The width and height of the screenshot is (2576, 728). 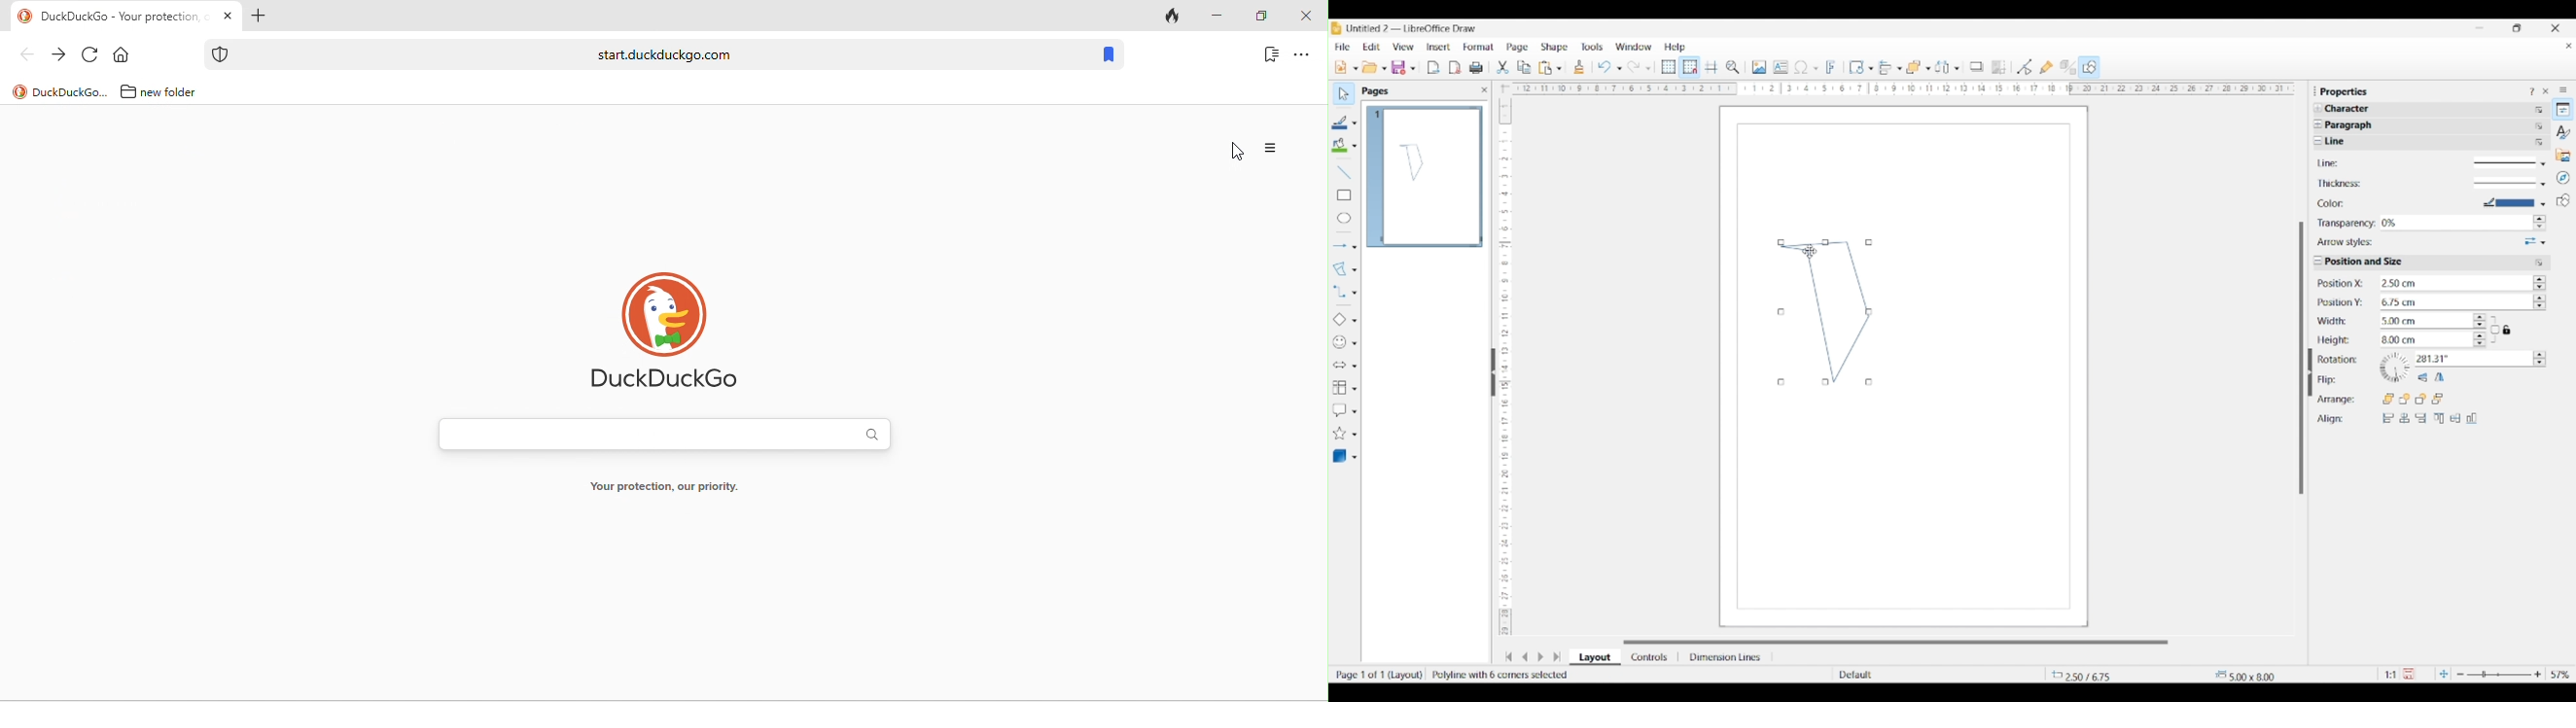 What do you see at coordinates (1340, 343) in the screenshot?
I see `Selected symbol` at bounding box center [1340, 343].